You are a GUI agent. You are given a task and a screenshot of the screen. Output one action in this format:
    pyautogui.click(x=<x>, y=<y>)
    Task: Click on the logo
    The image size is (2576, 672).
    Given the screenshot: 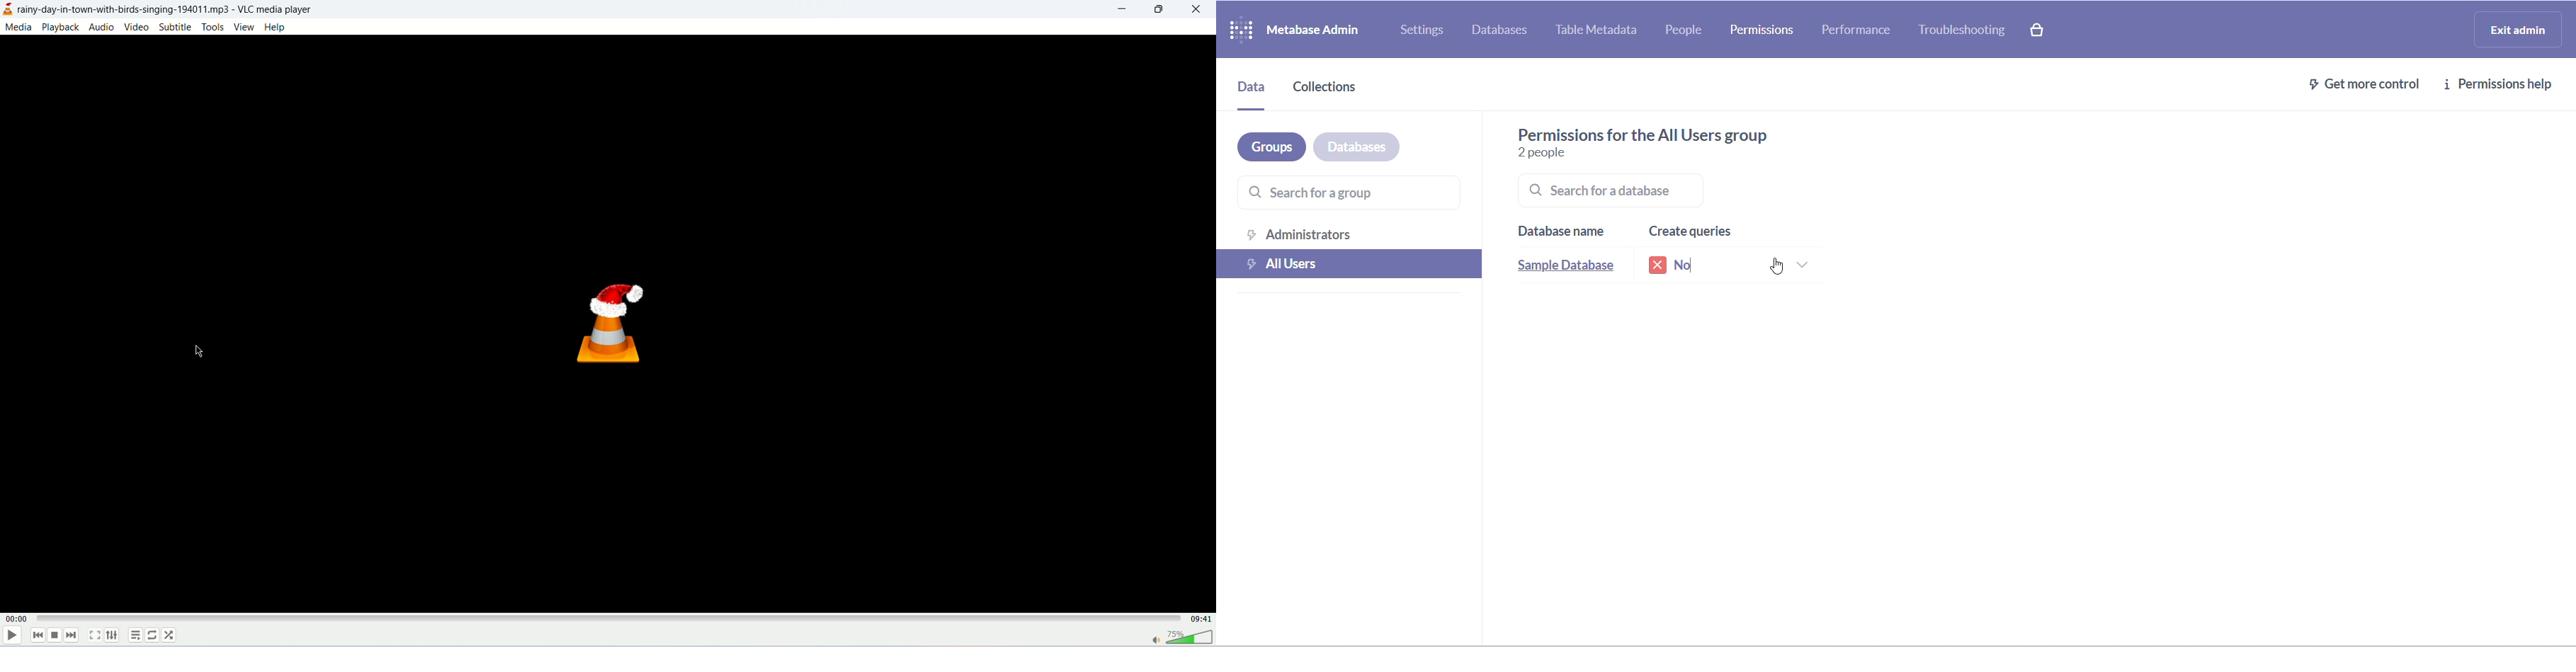 What is the action you would take?
    pyautogui.click(x=8, y=9)
    